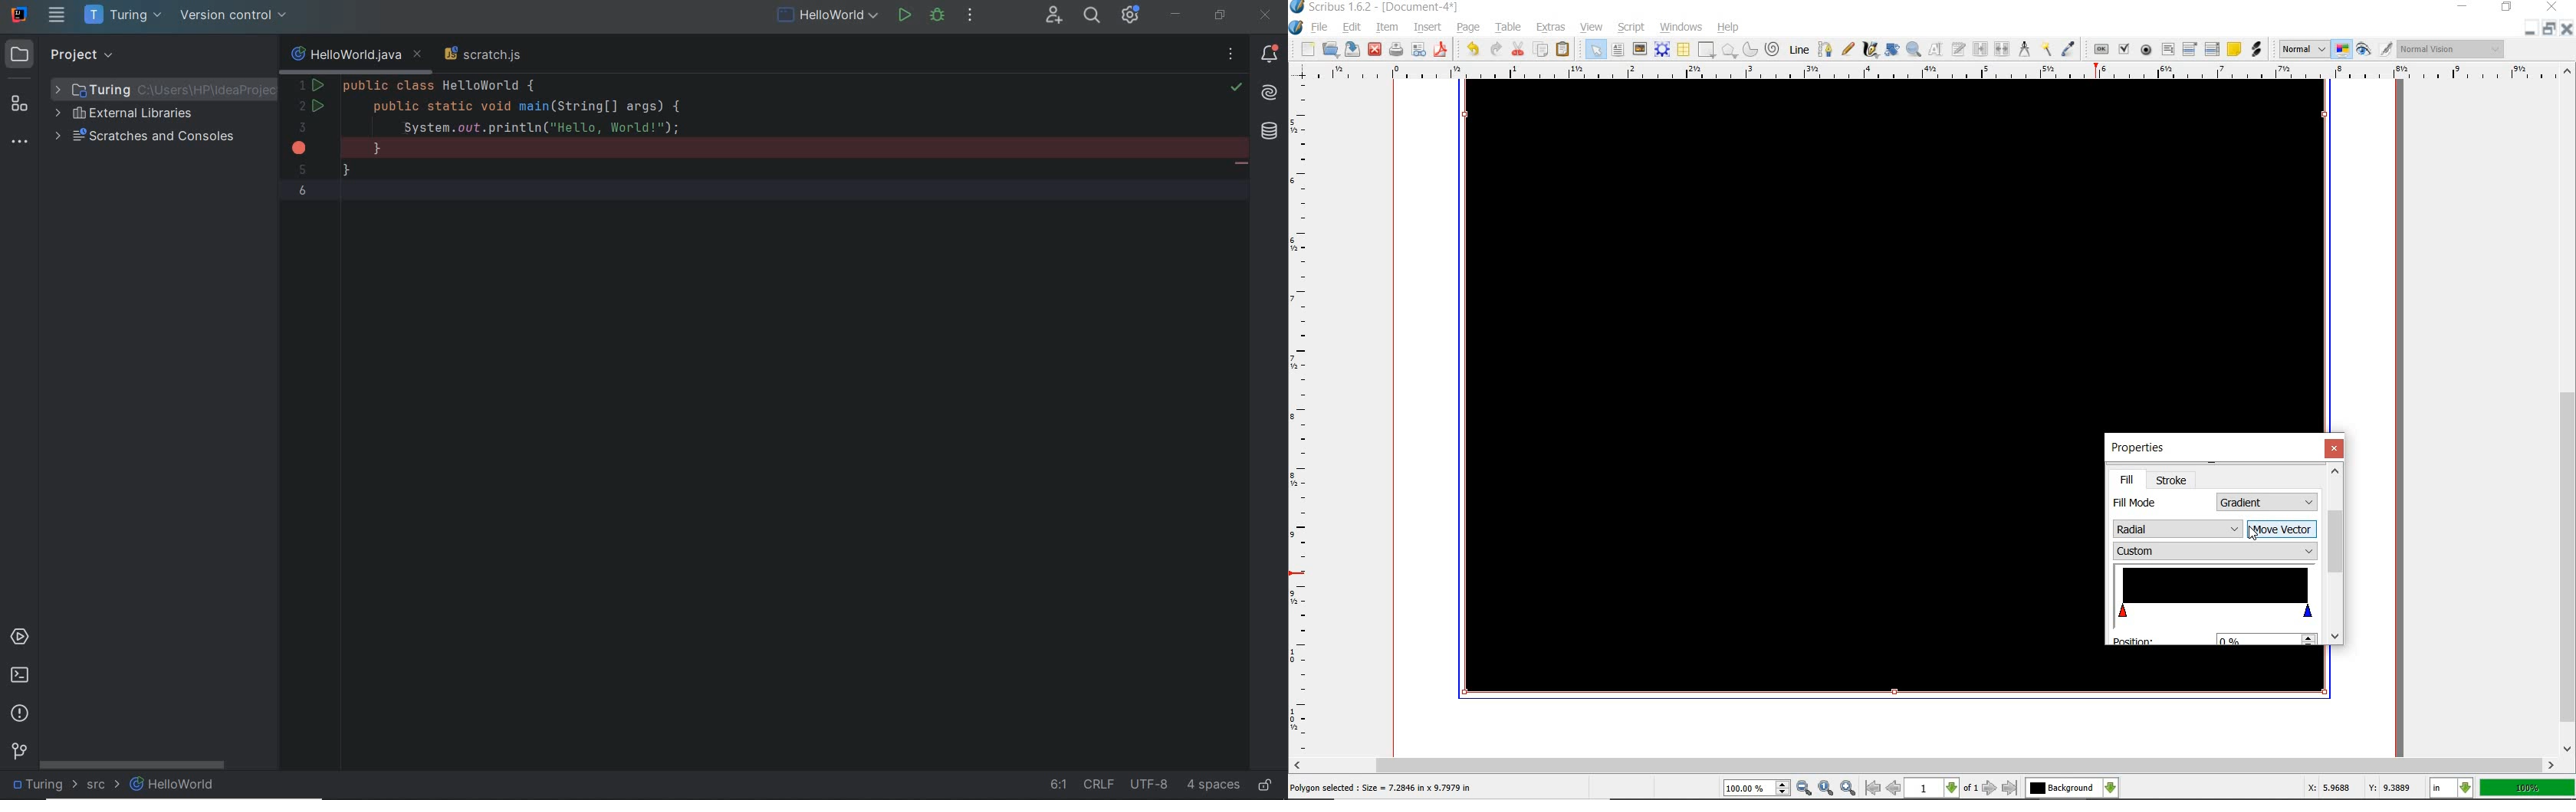 The height and width of the screenshot is (812, 2576). Describe the element at coordinates (2139, 450) in the screenshot. I see `properties` at that location.